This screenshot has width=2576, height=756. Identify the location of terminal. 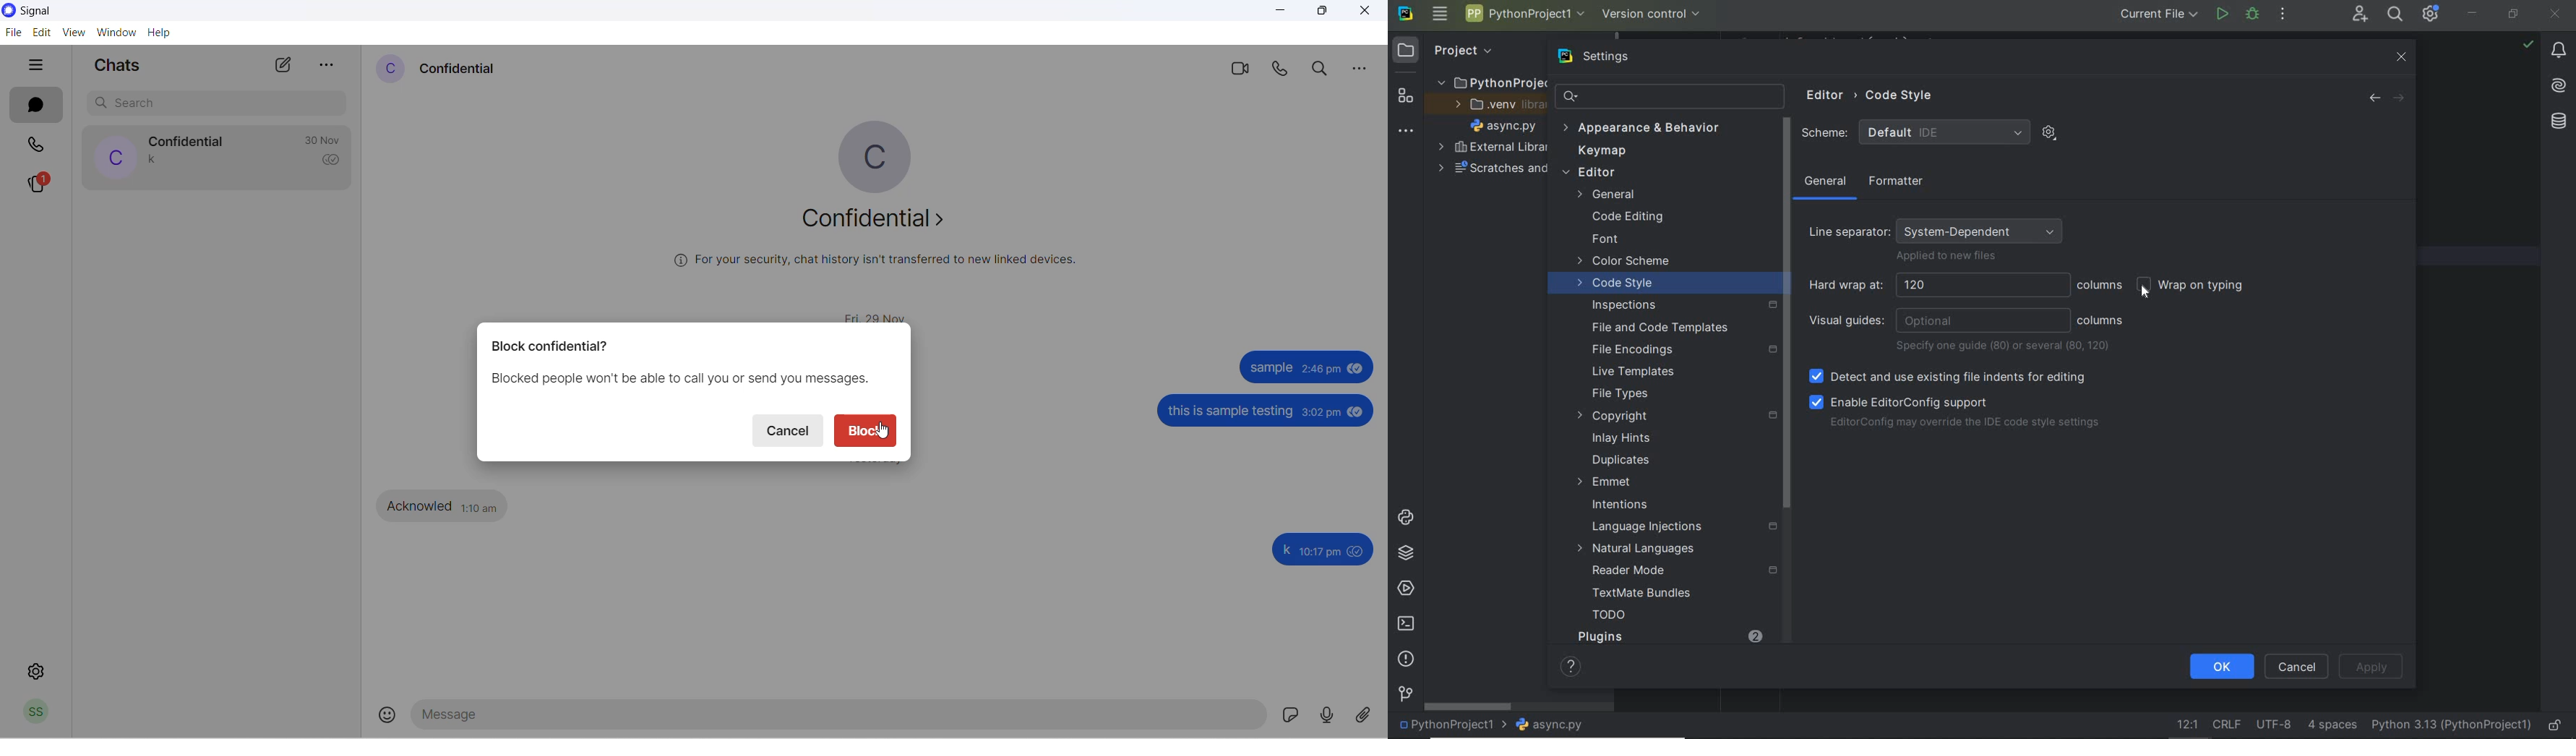
(1408, 624).